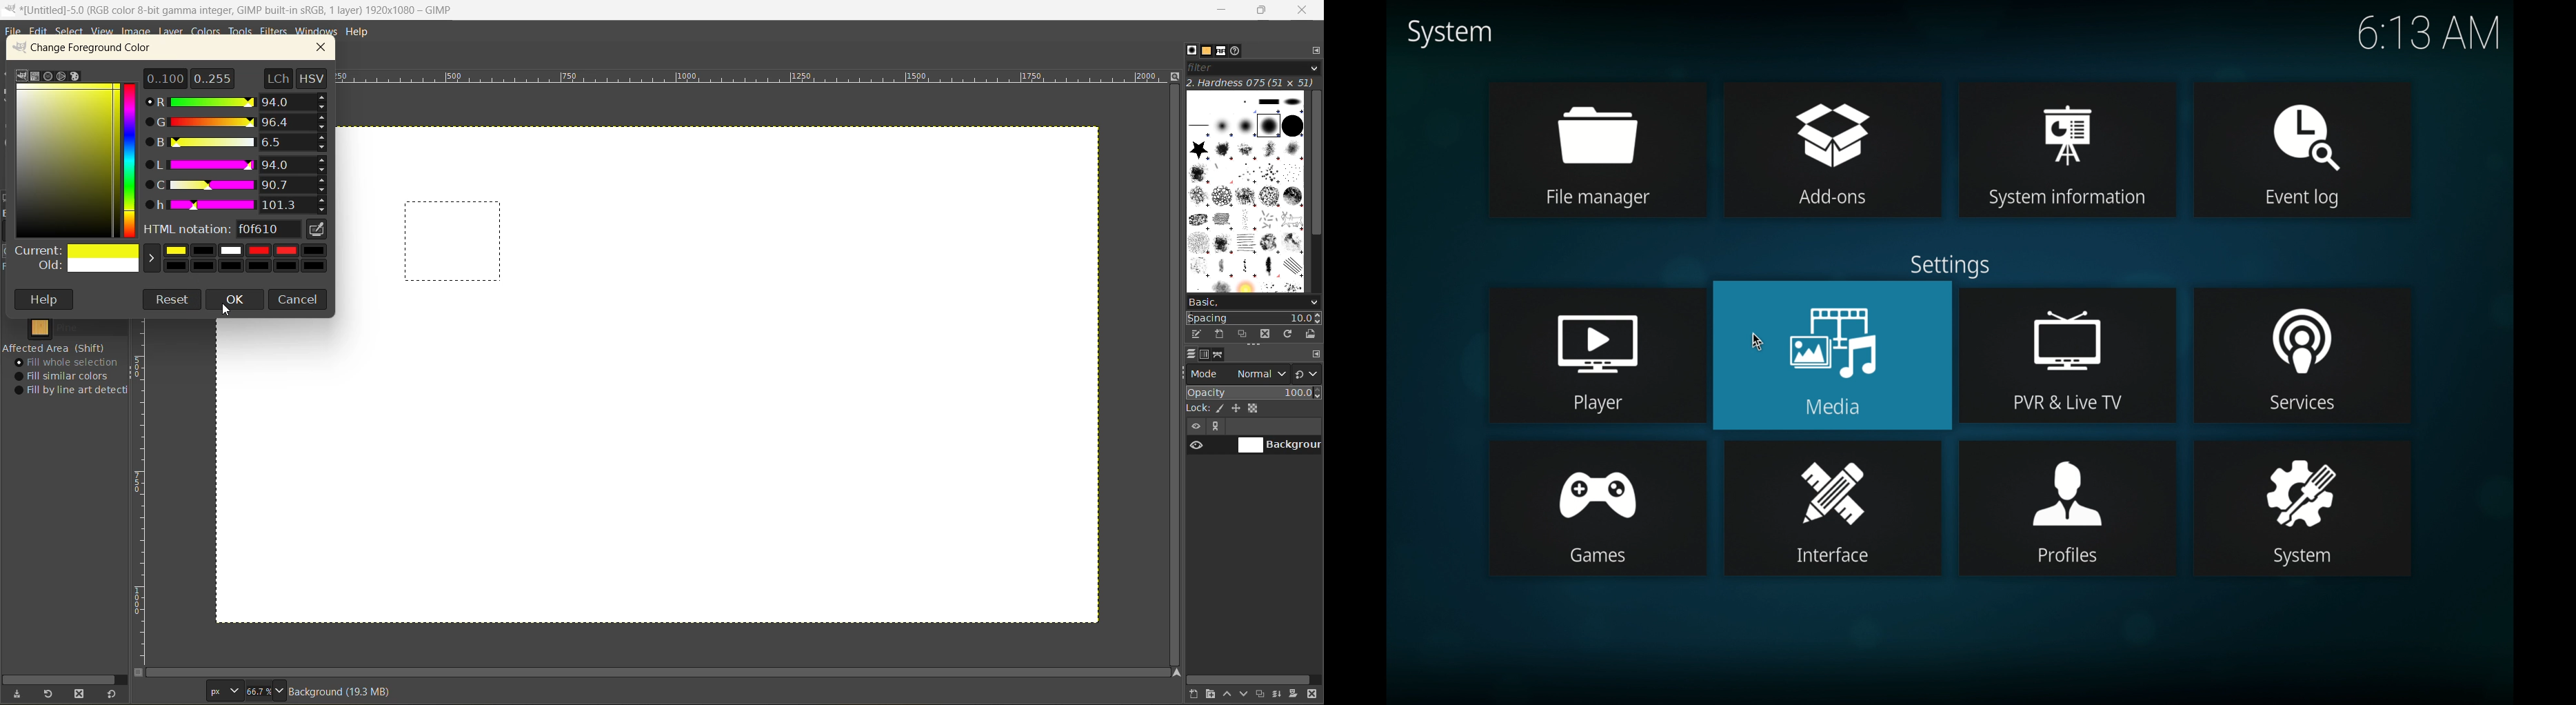 The width and height of the screenshot is (2576, 728). Describe the element at coordinates (1312, 186) in the screenshot. I see `vertical scroll bar` at that location.